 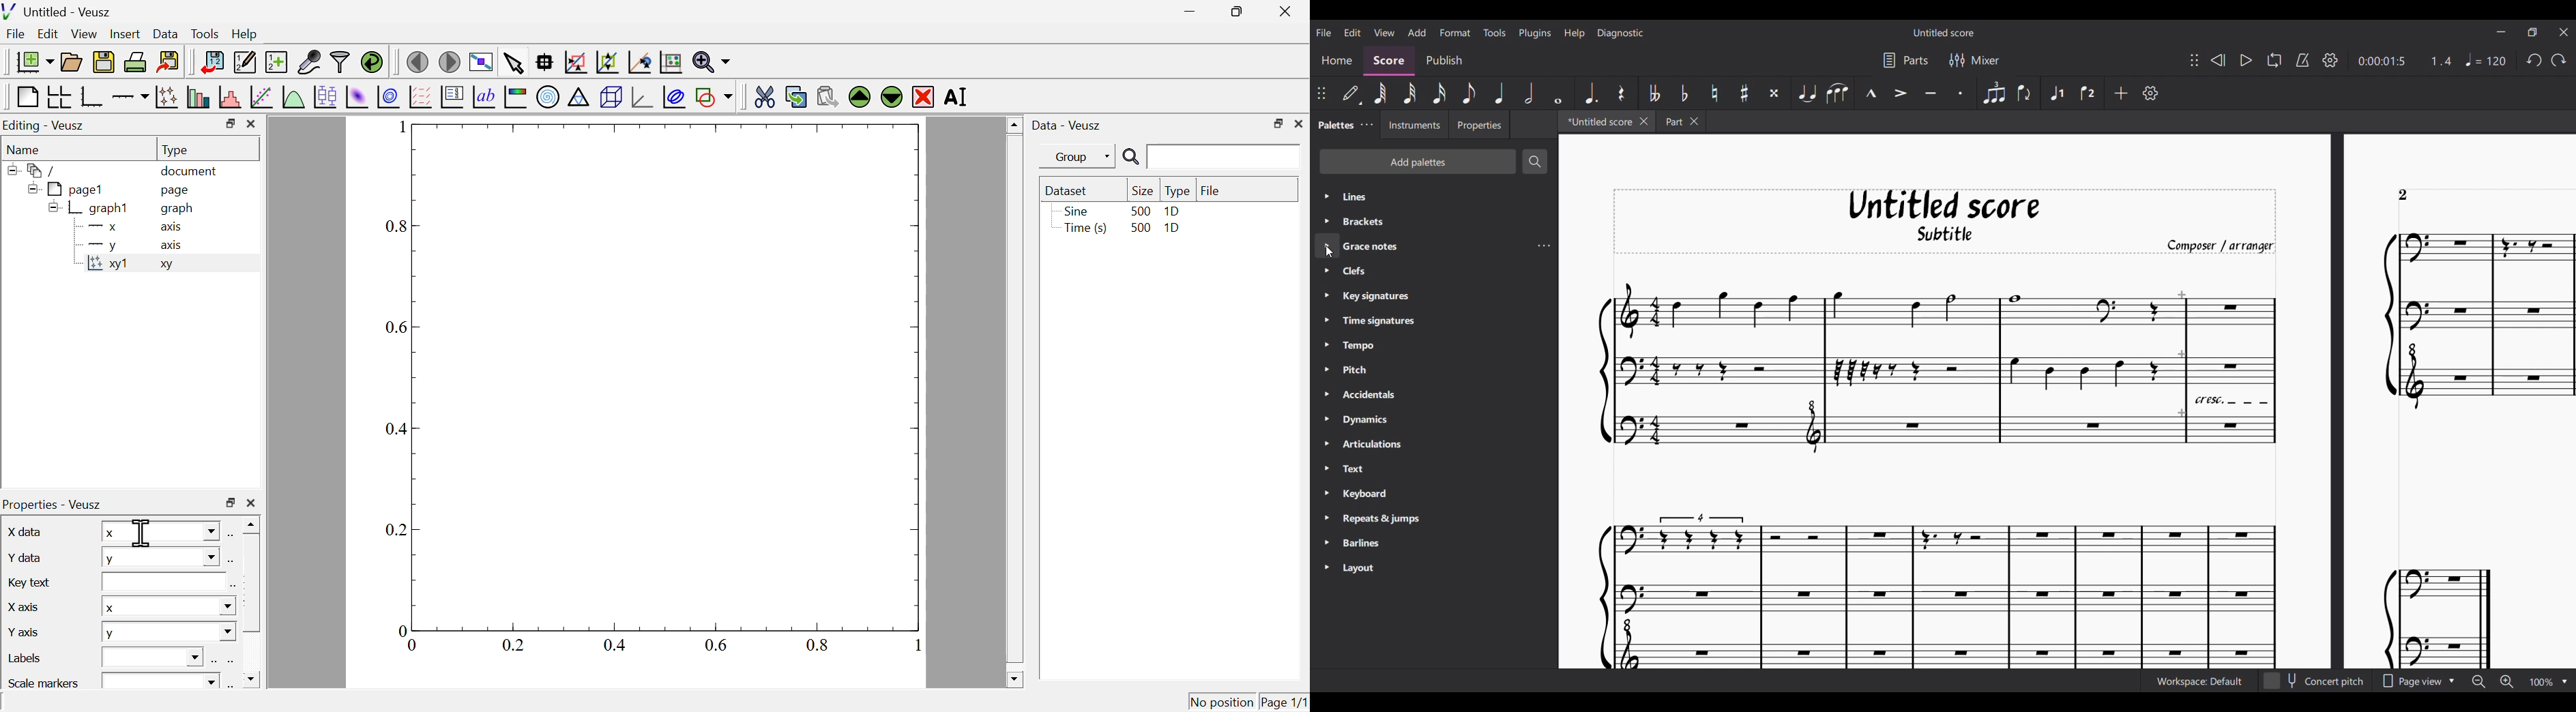 I want to click on Edit, so click(x=48, y=35).